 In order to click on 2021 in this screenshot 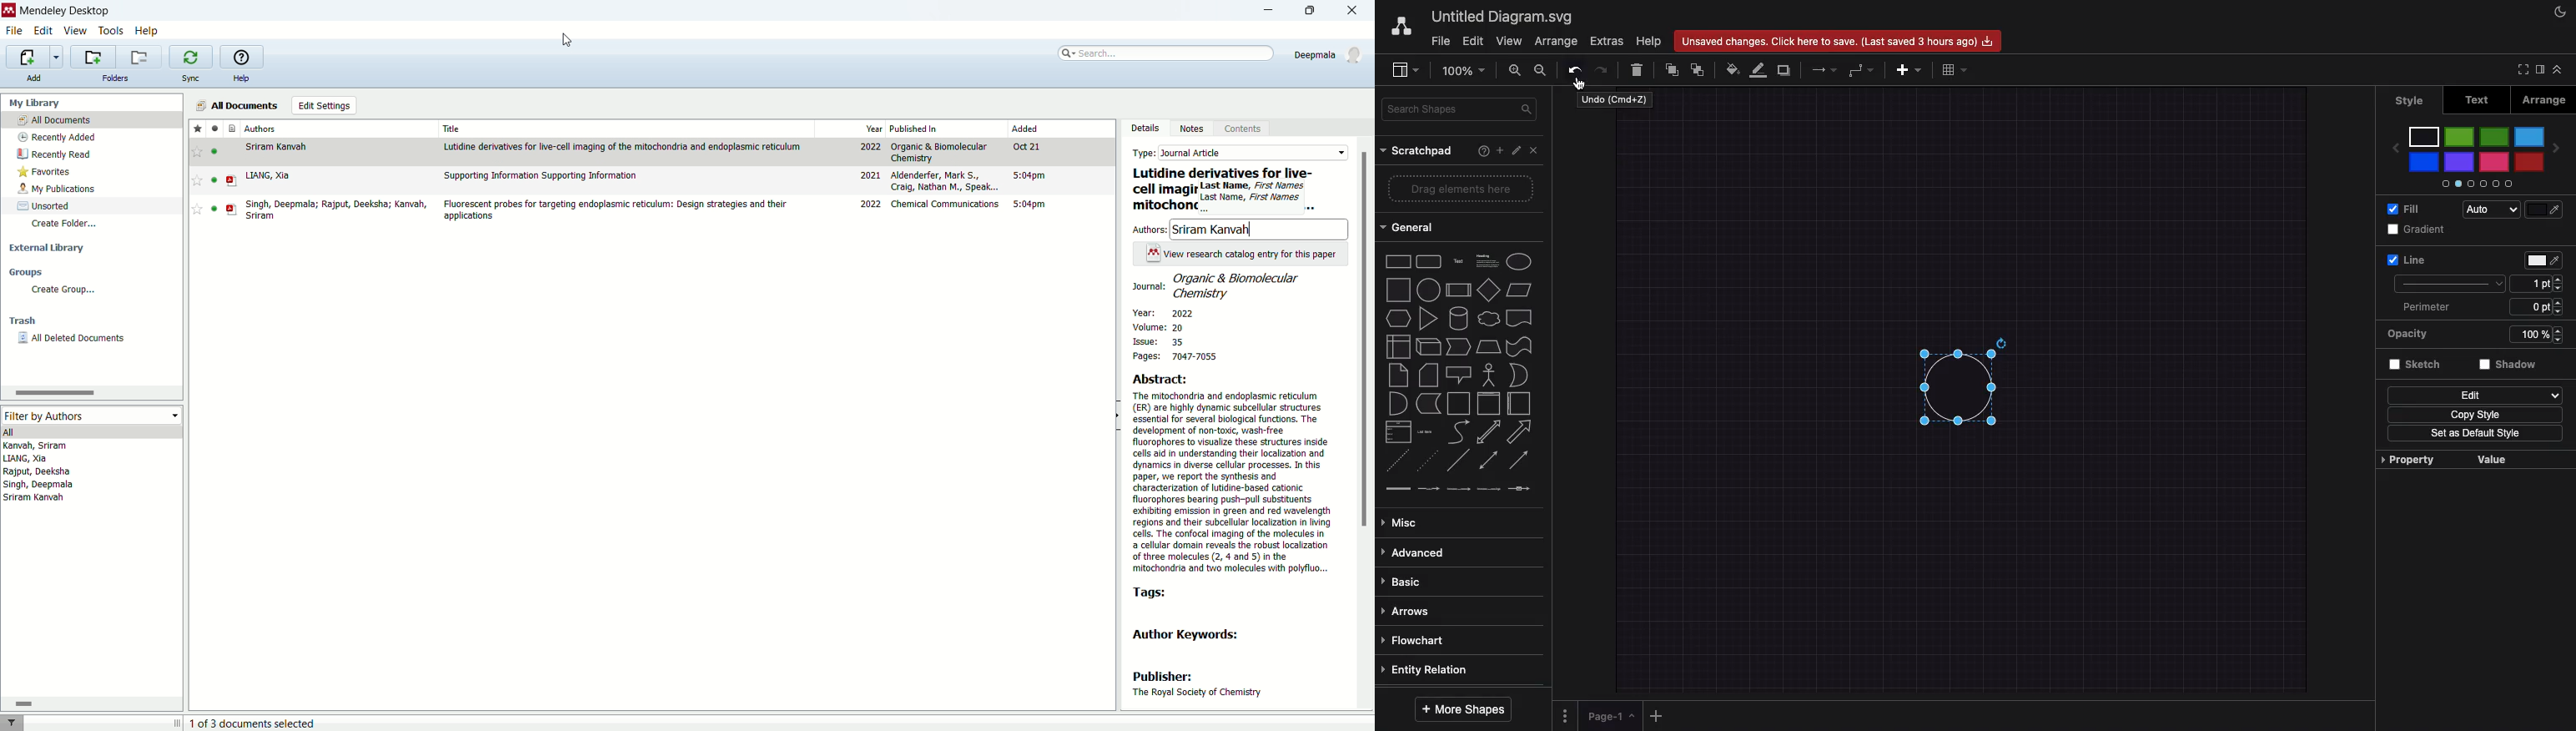, I will do `click(869, 175)`.